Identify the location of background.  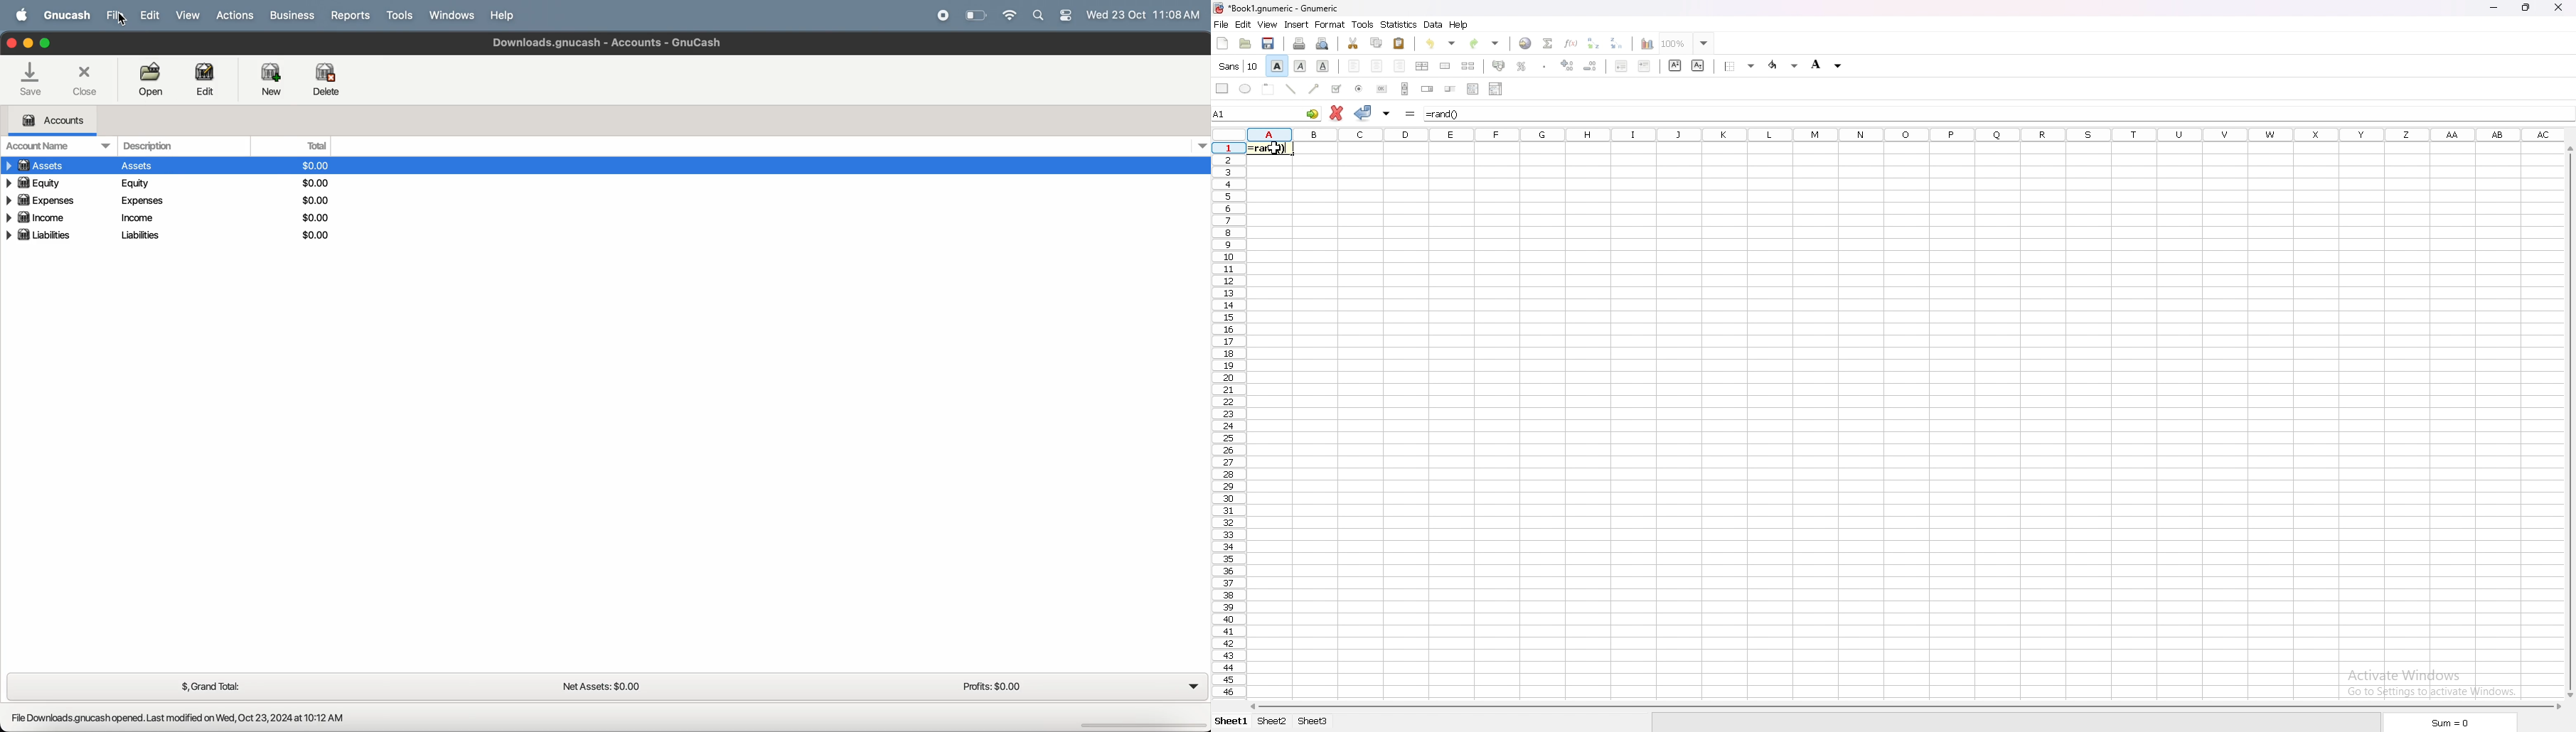
(1827, 64).